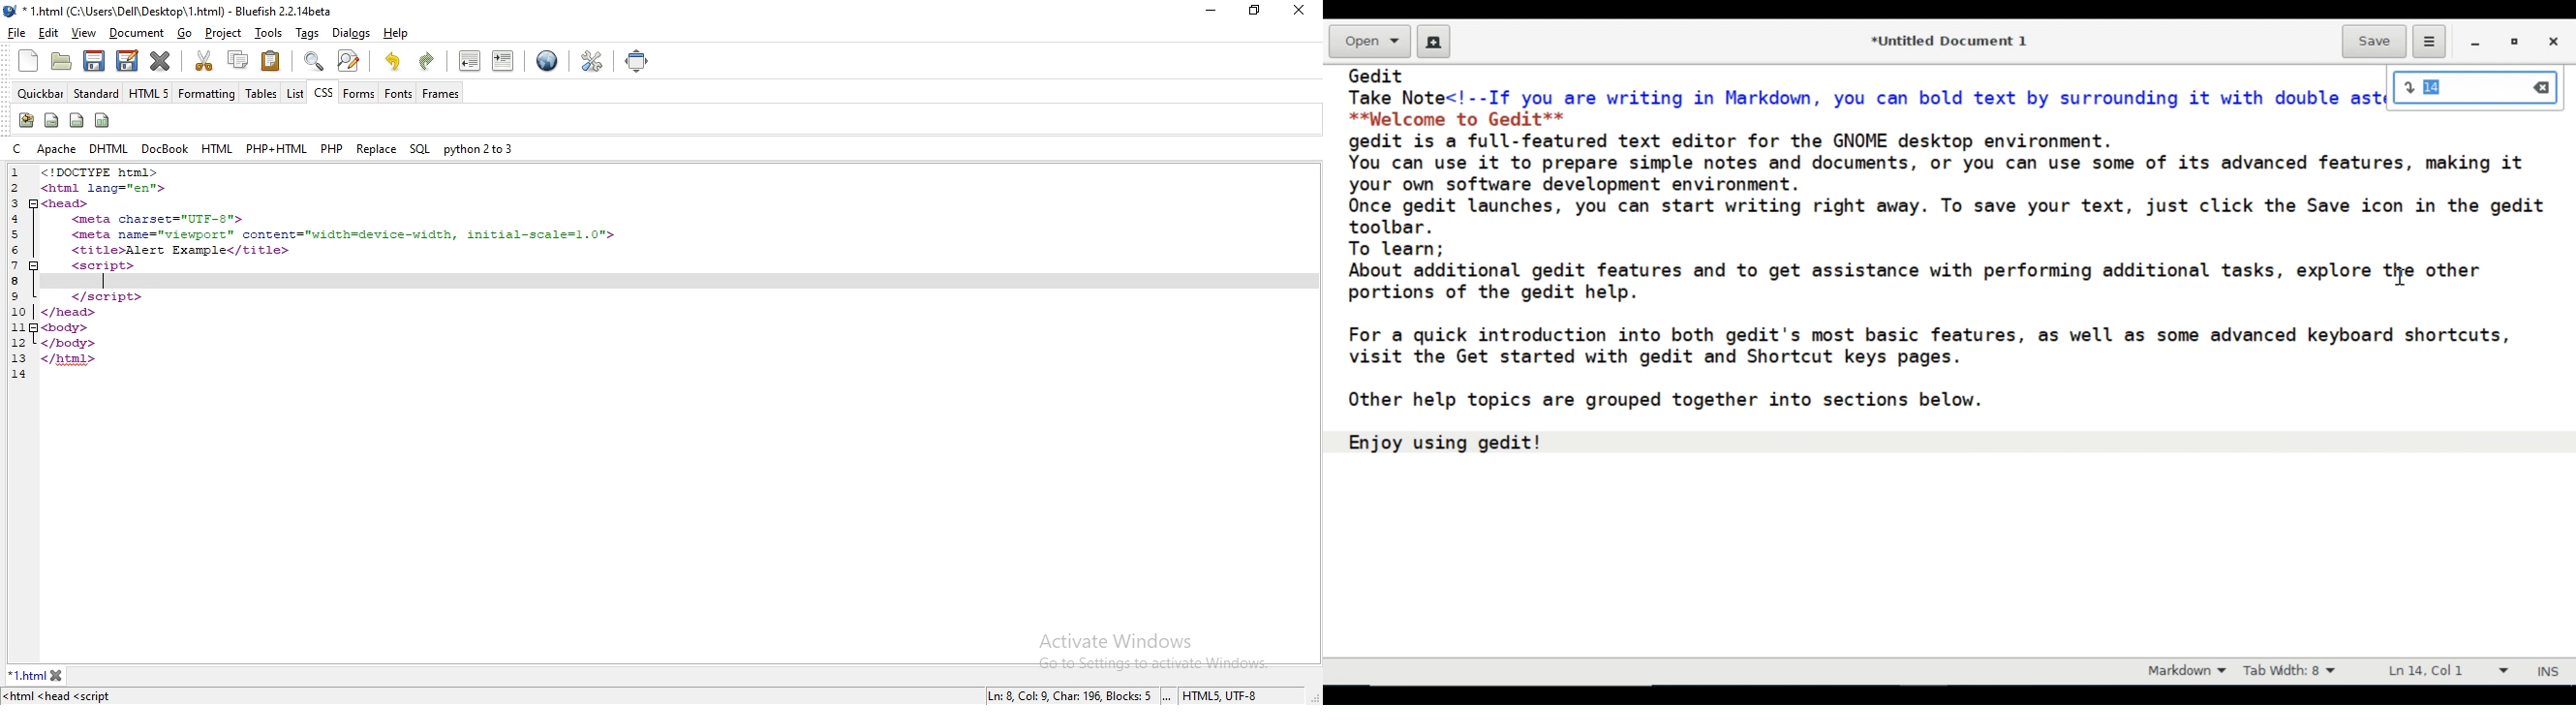 The width and height of the screenshot is (2576, 728). Describe the element at coordinates (441, 93) in the screenshot. I see `frames` at that location.